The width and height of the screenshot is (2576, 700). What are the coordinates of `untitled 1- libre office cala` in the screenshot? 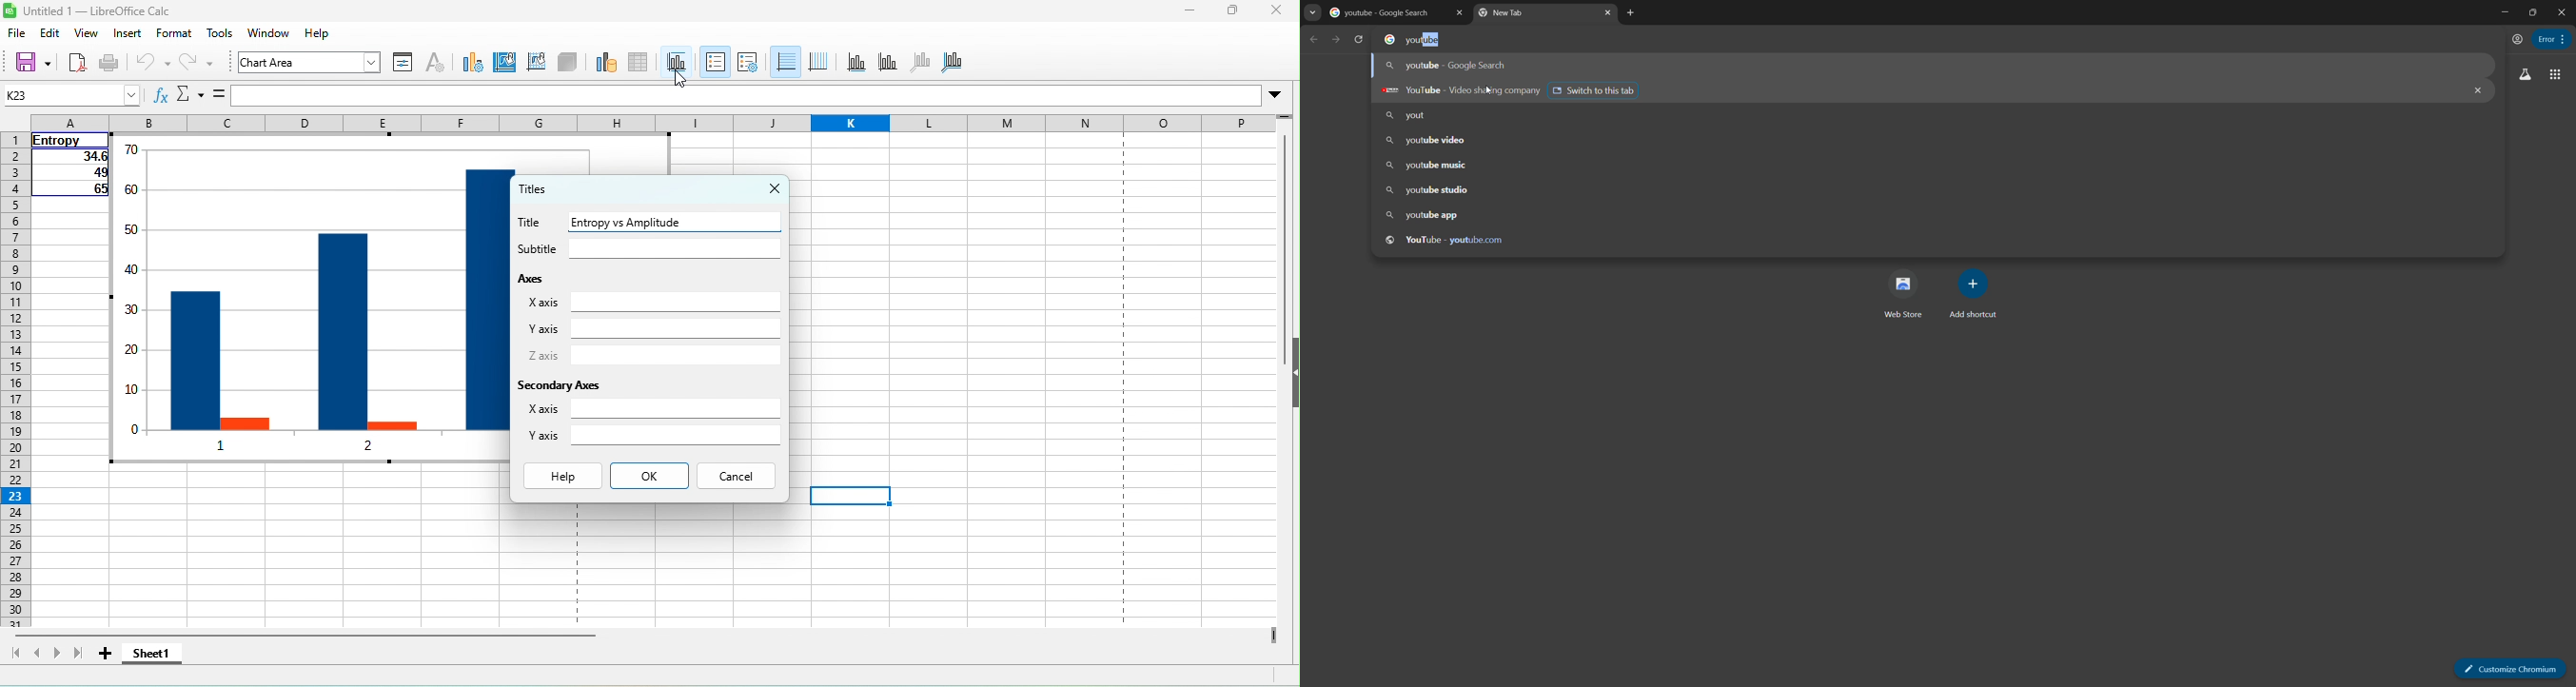 It's located at (91, 12).